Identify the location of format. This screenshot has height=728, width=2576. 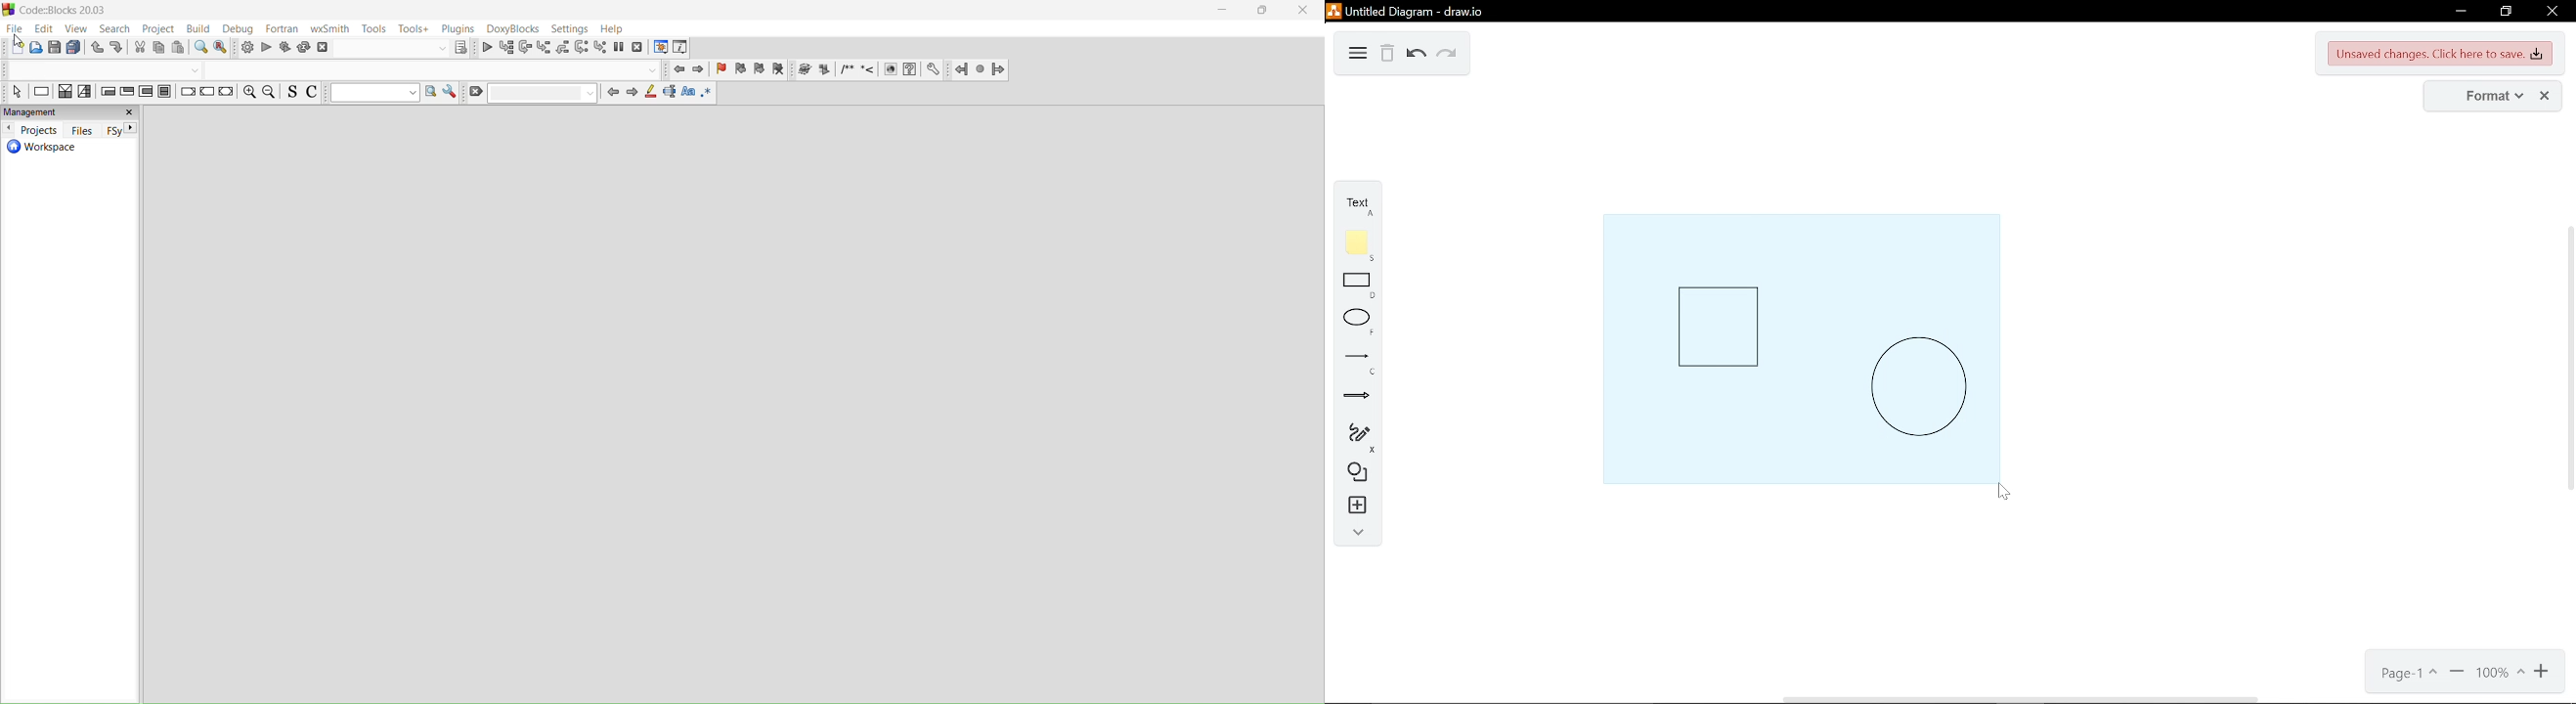
(2489, 97).